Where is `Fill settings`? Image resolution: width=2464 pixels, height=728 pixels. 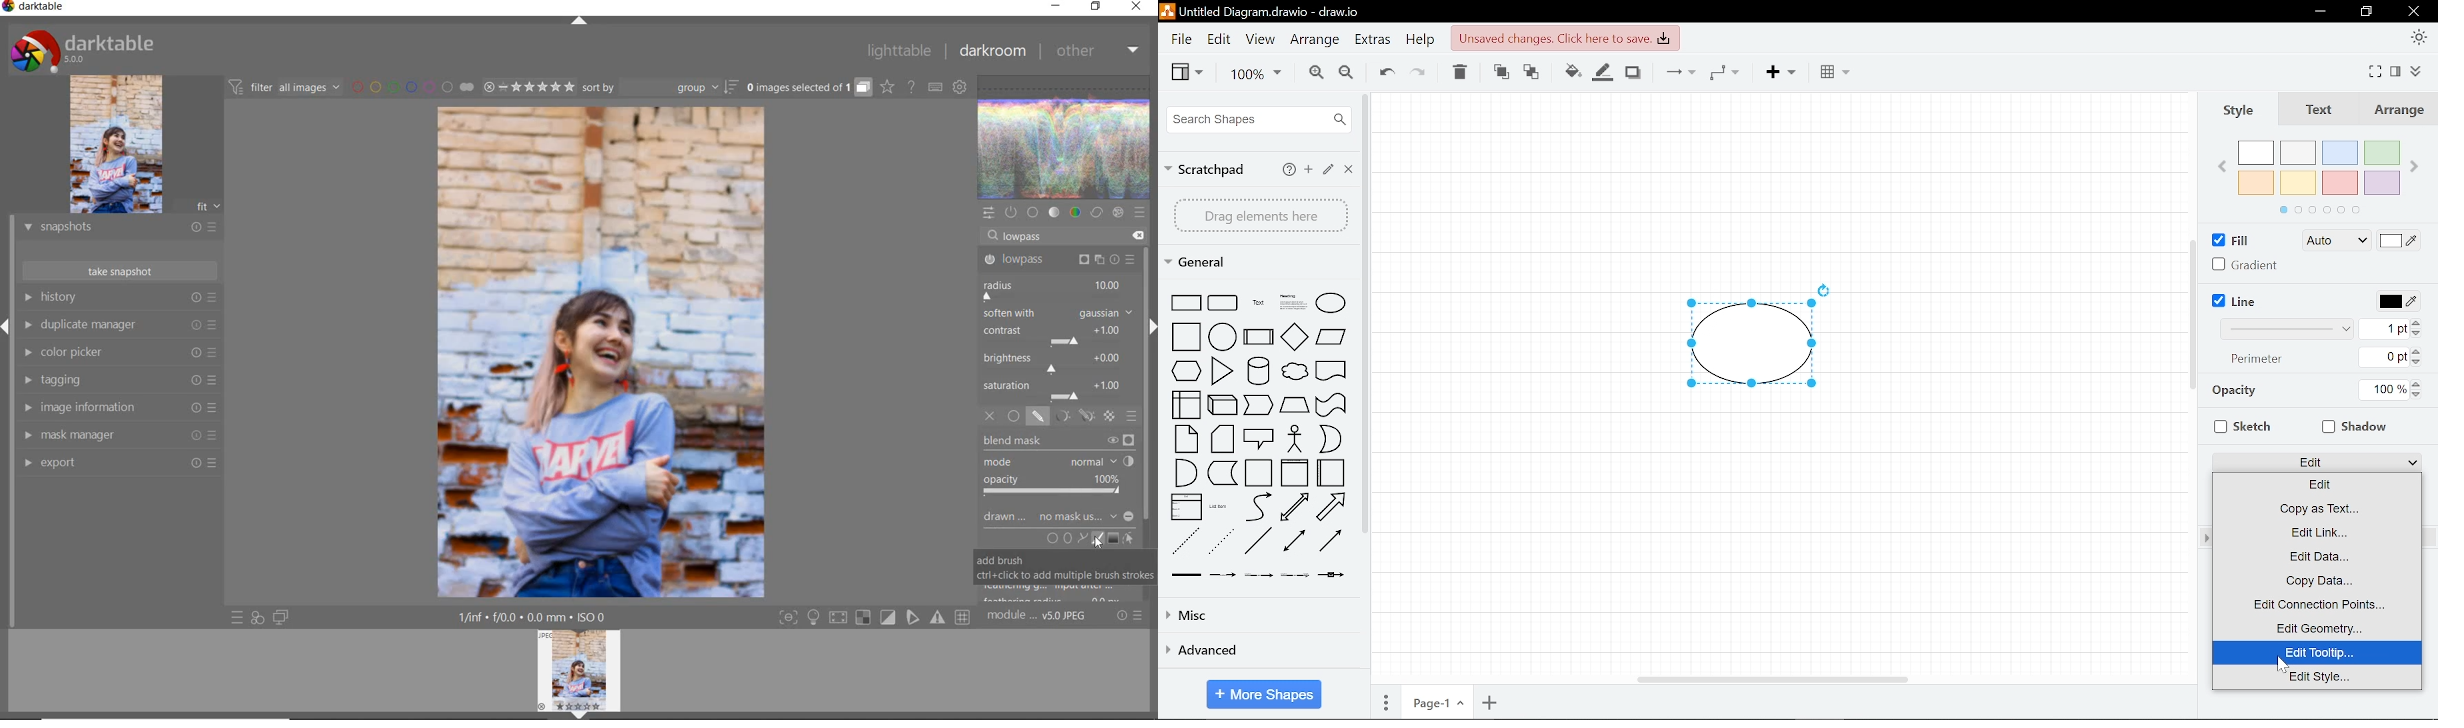 Fill settings is located at coordinates (2336, 242).